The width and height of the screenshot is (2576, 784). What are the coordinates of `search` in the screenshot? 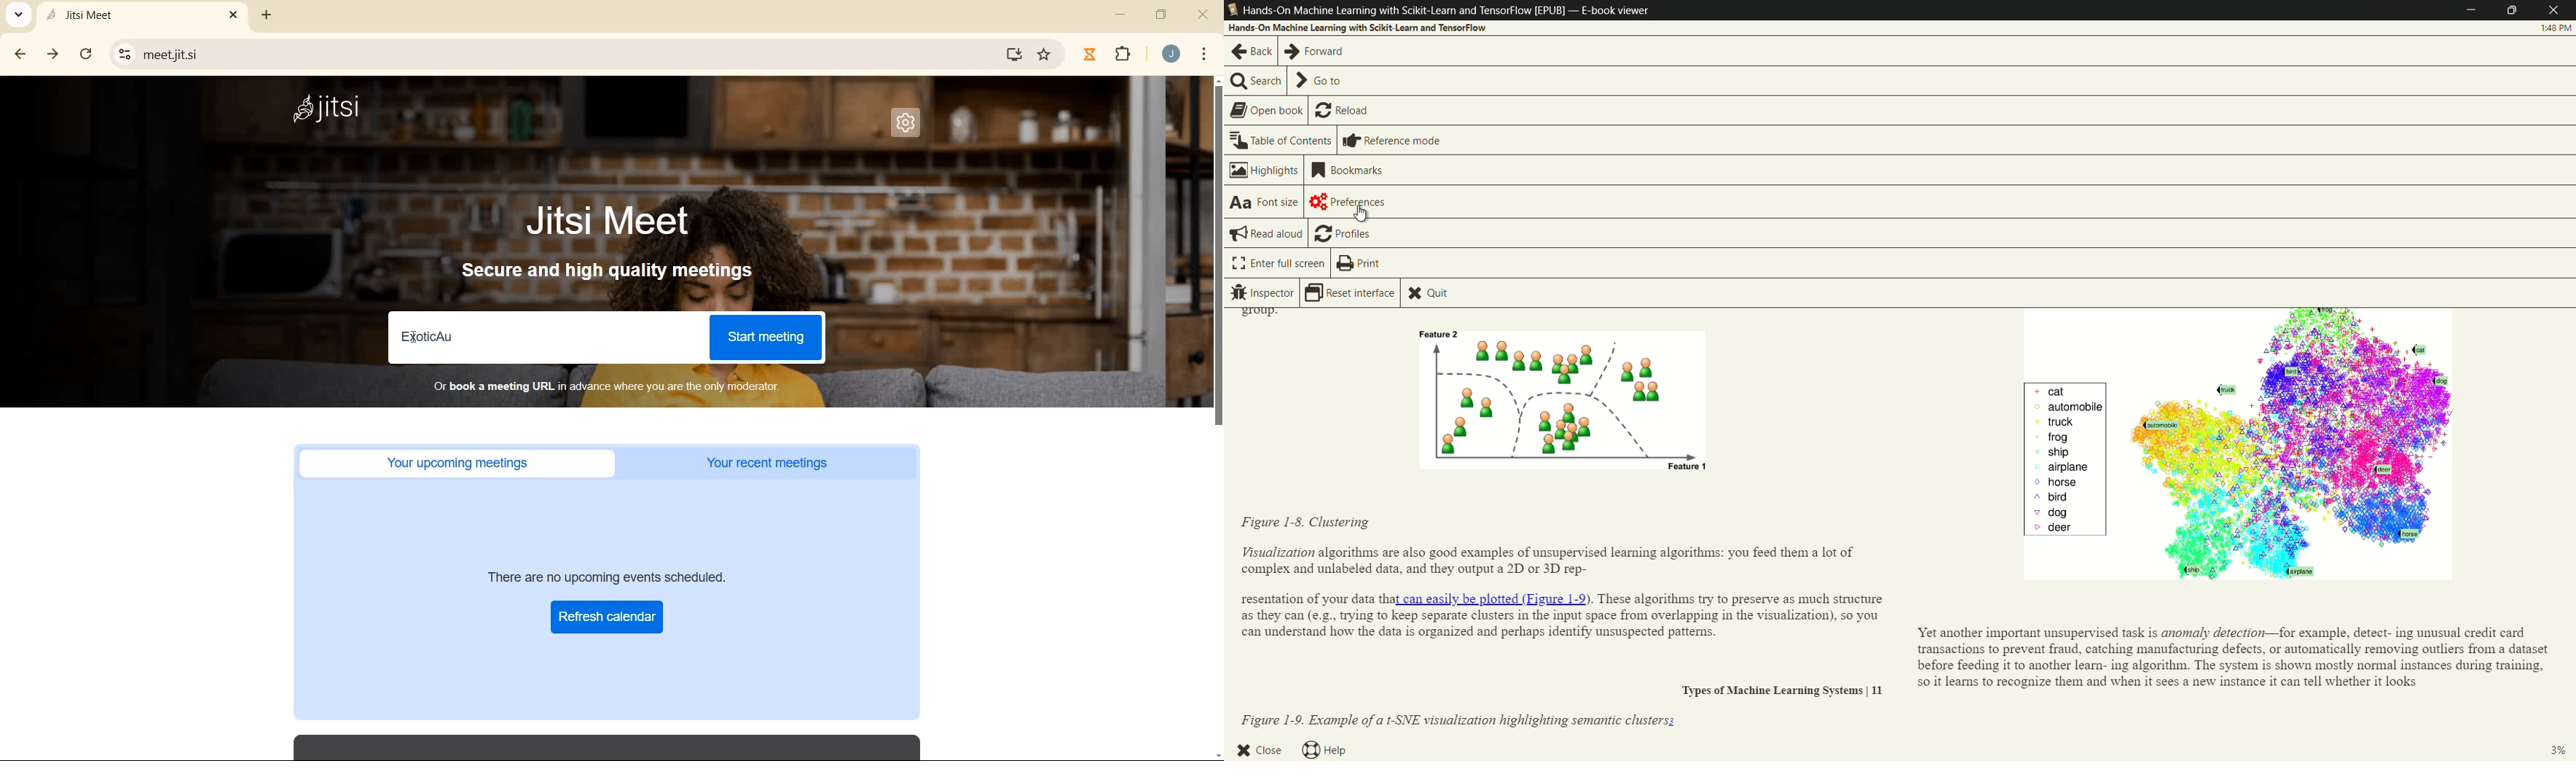 It's located at (1256, 82).